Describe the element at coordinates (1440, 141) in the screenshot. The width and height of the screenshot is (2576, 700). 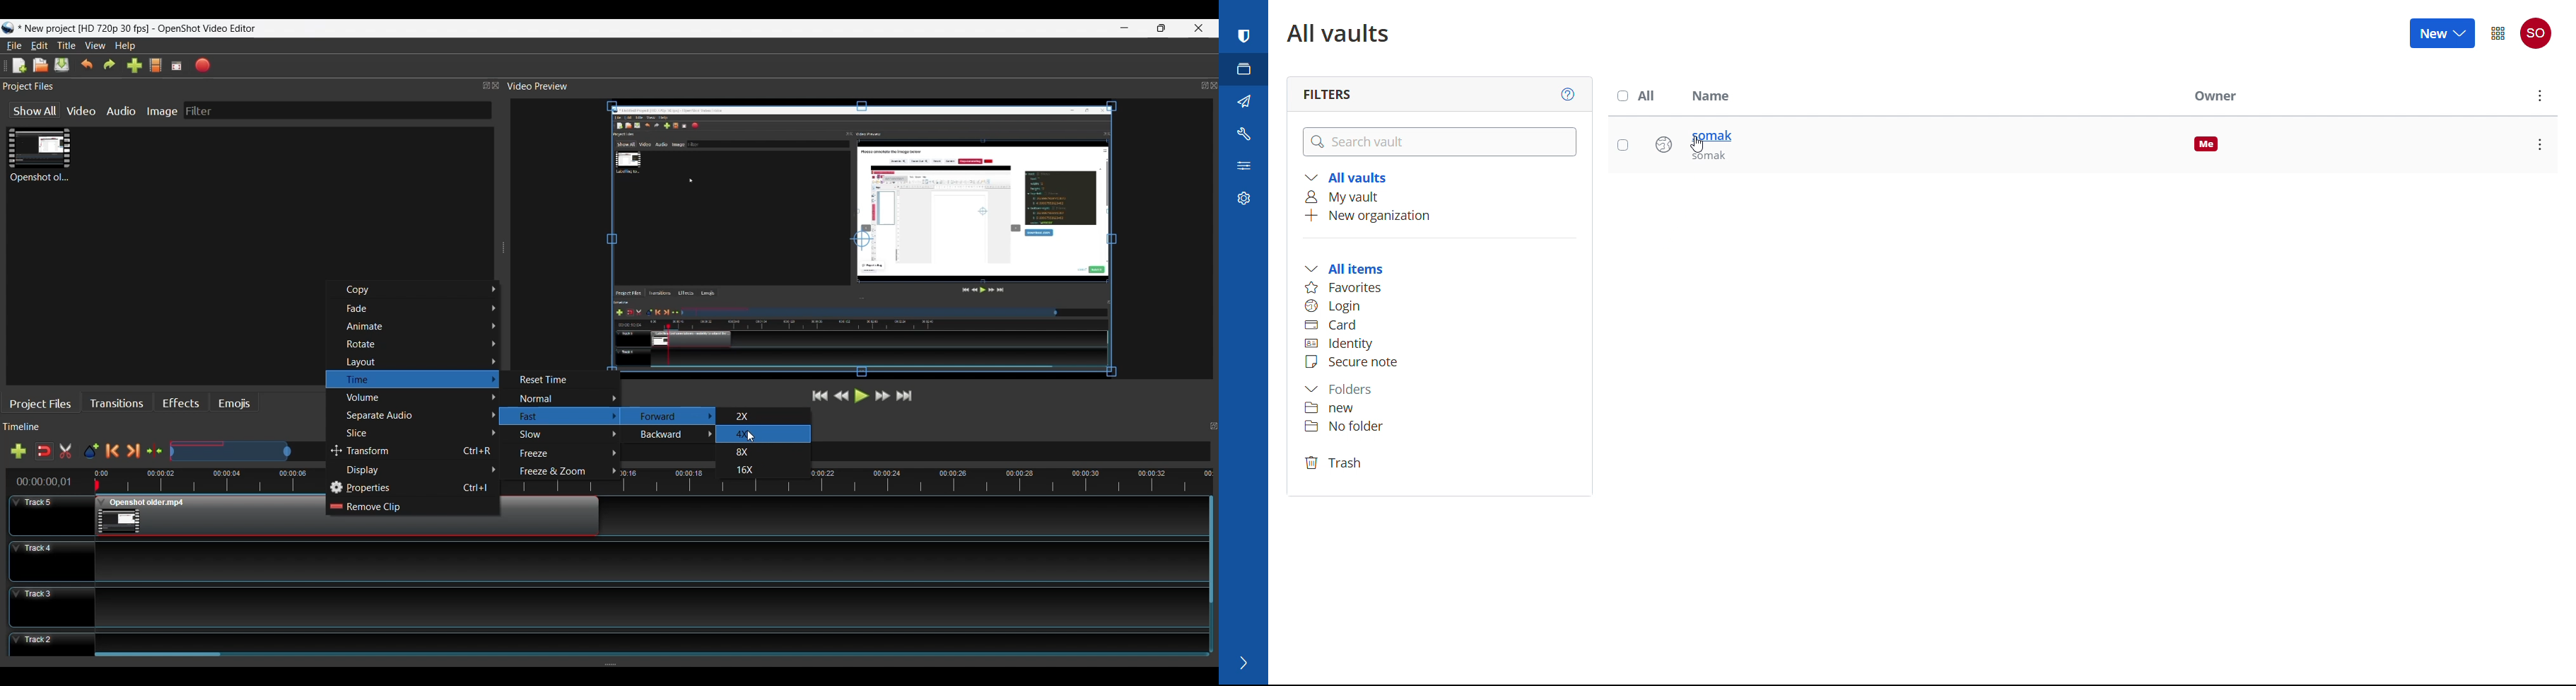
I see `search vault` at that location.